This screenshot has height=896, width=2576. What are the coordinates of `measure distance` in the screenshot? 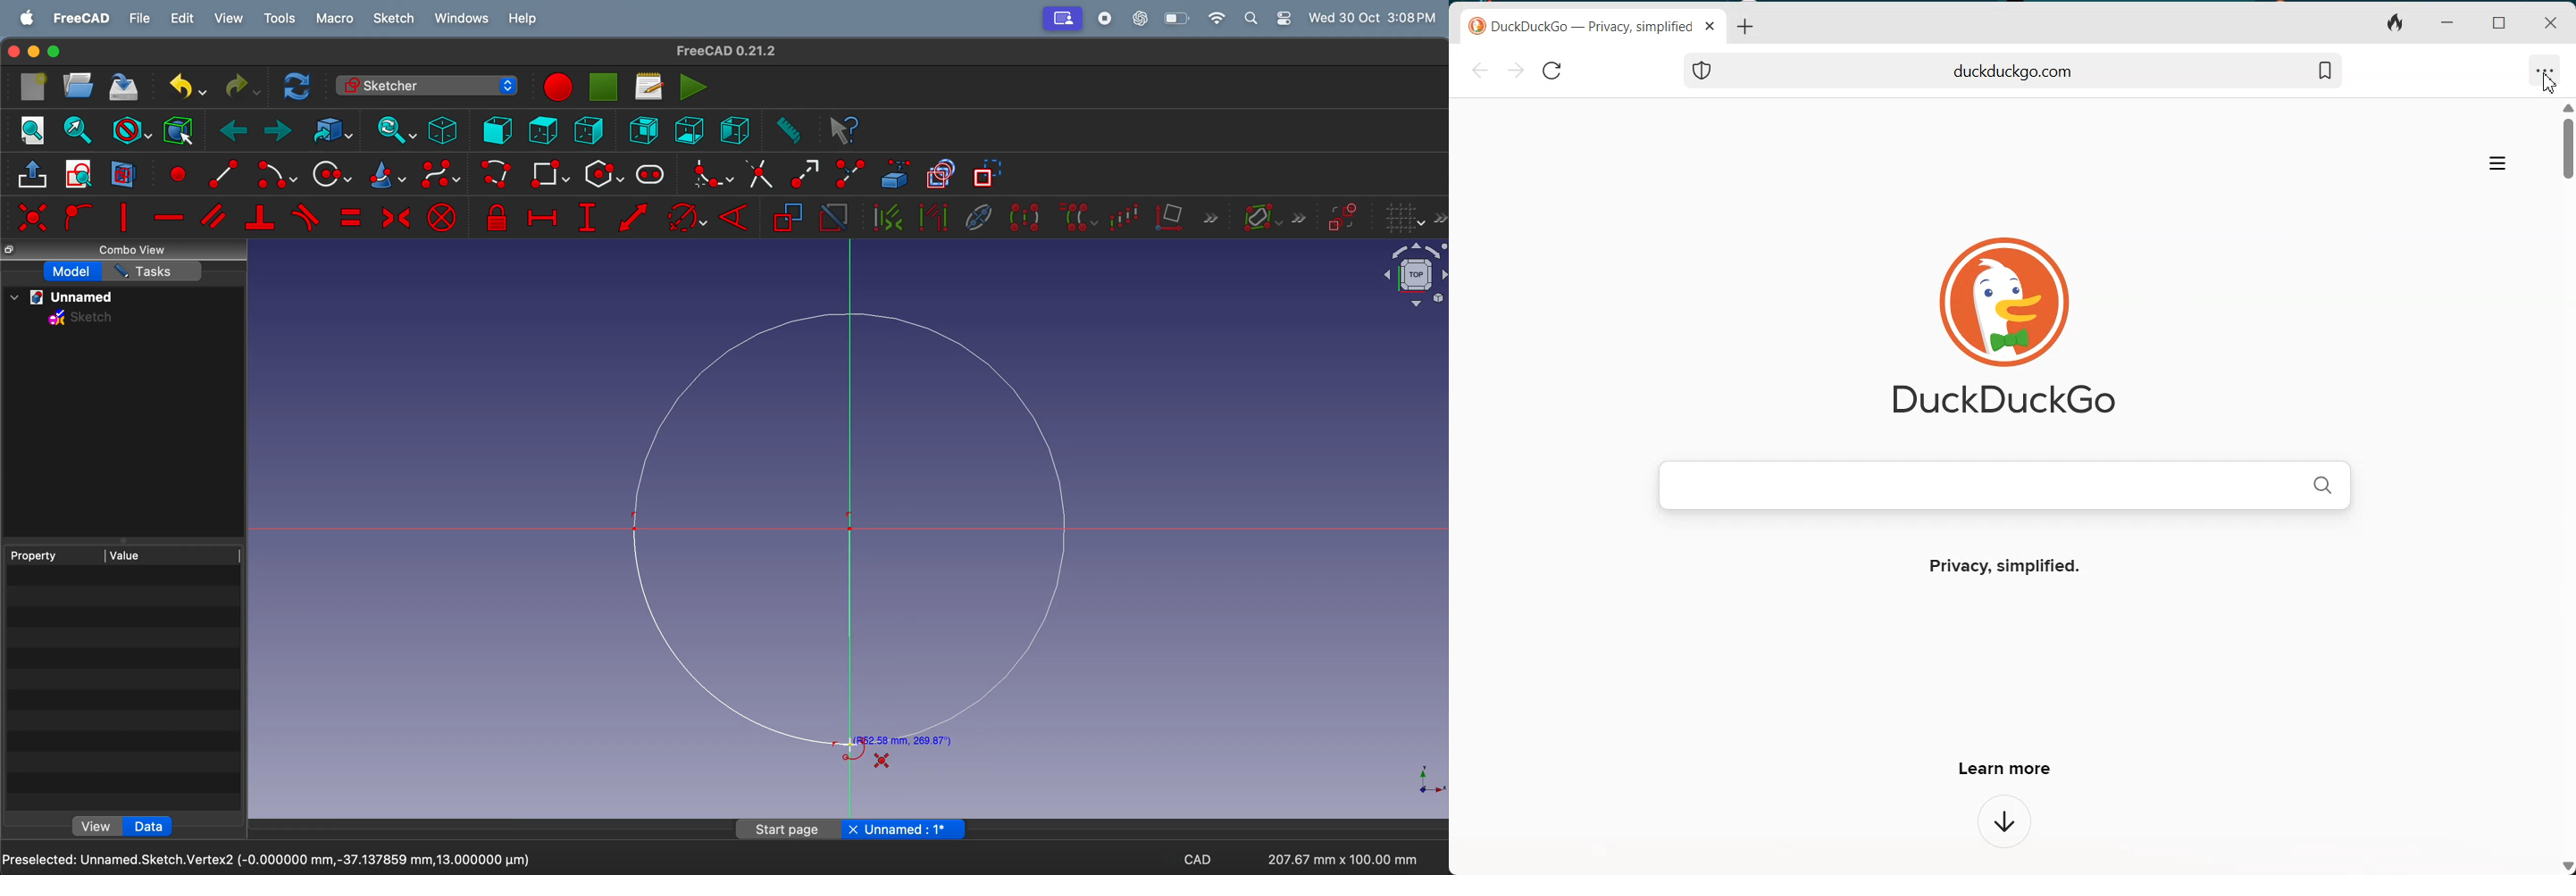 It's located at (786, 131).